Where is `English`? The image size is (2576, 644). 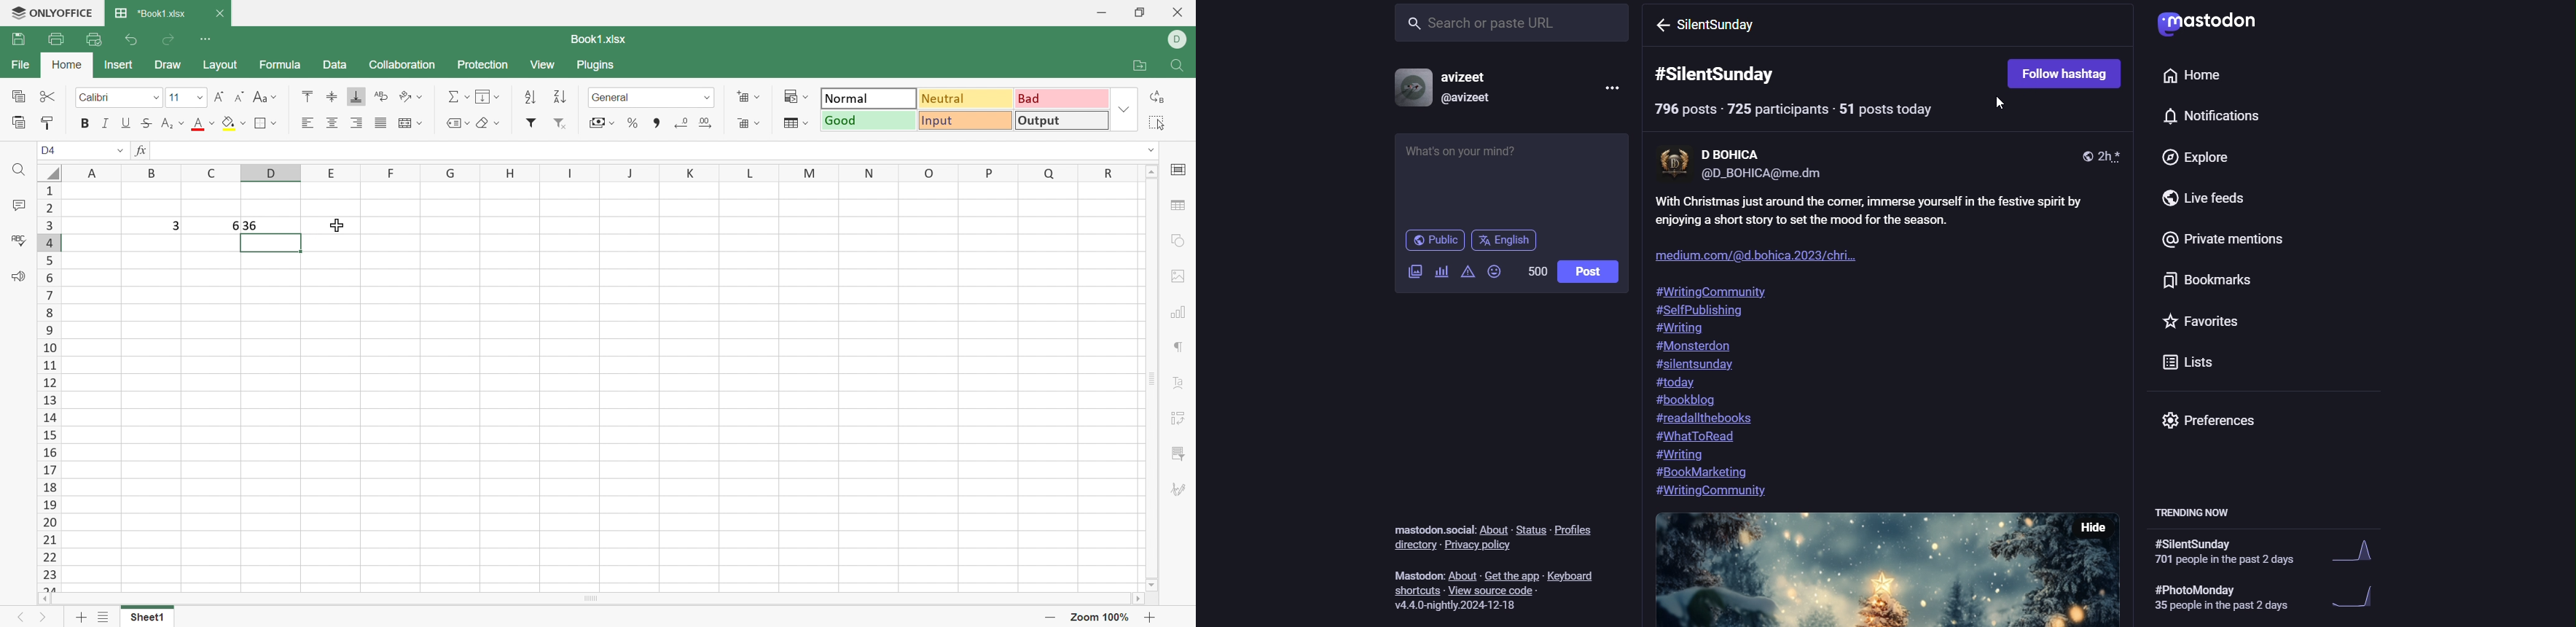
English is located at coordinates (1503, 240).